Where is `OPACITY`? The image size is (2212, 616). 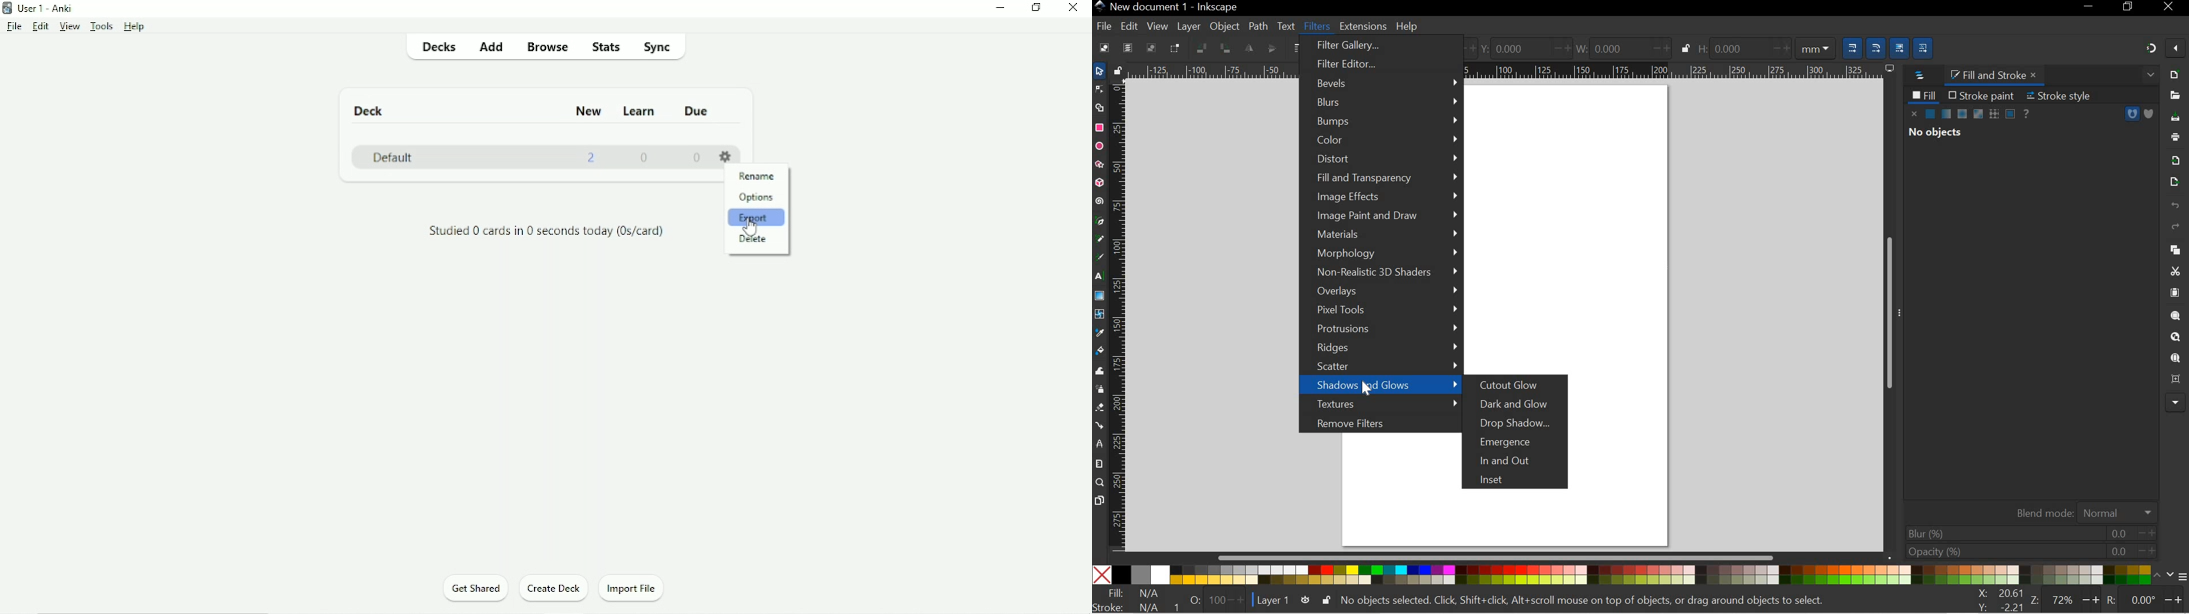
OPACITY is located at coordinates (2027, 551).